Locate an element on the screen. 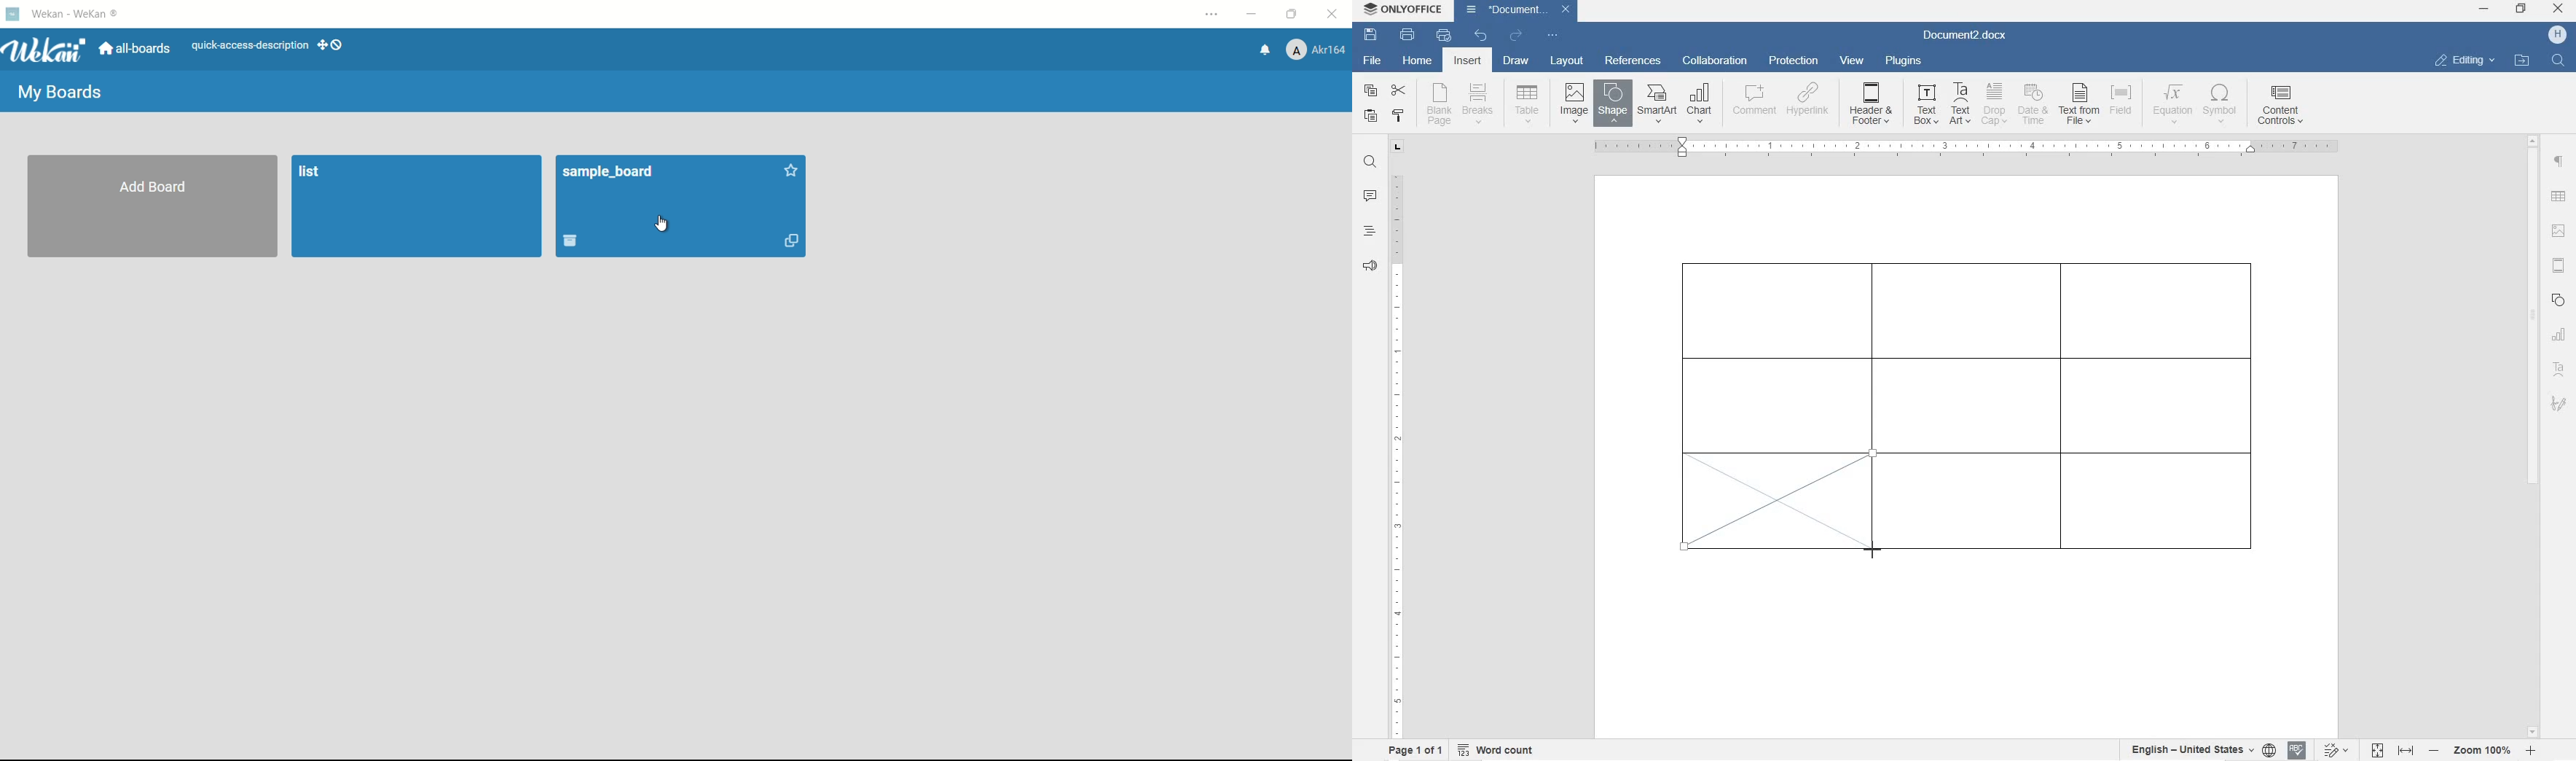 Image resolution: width=2576 pixels, height=784 pixels. print is located at coordinates (1408, 34).